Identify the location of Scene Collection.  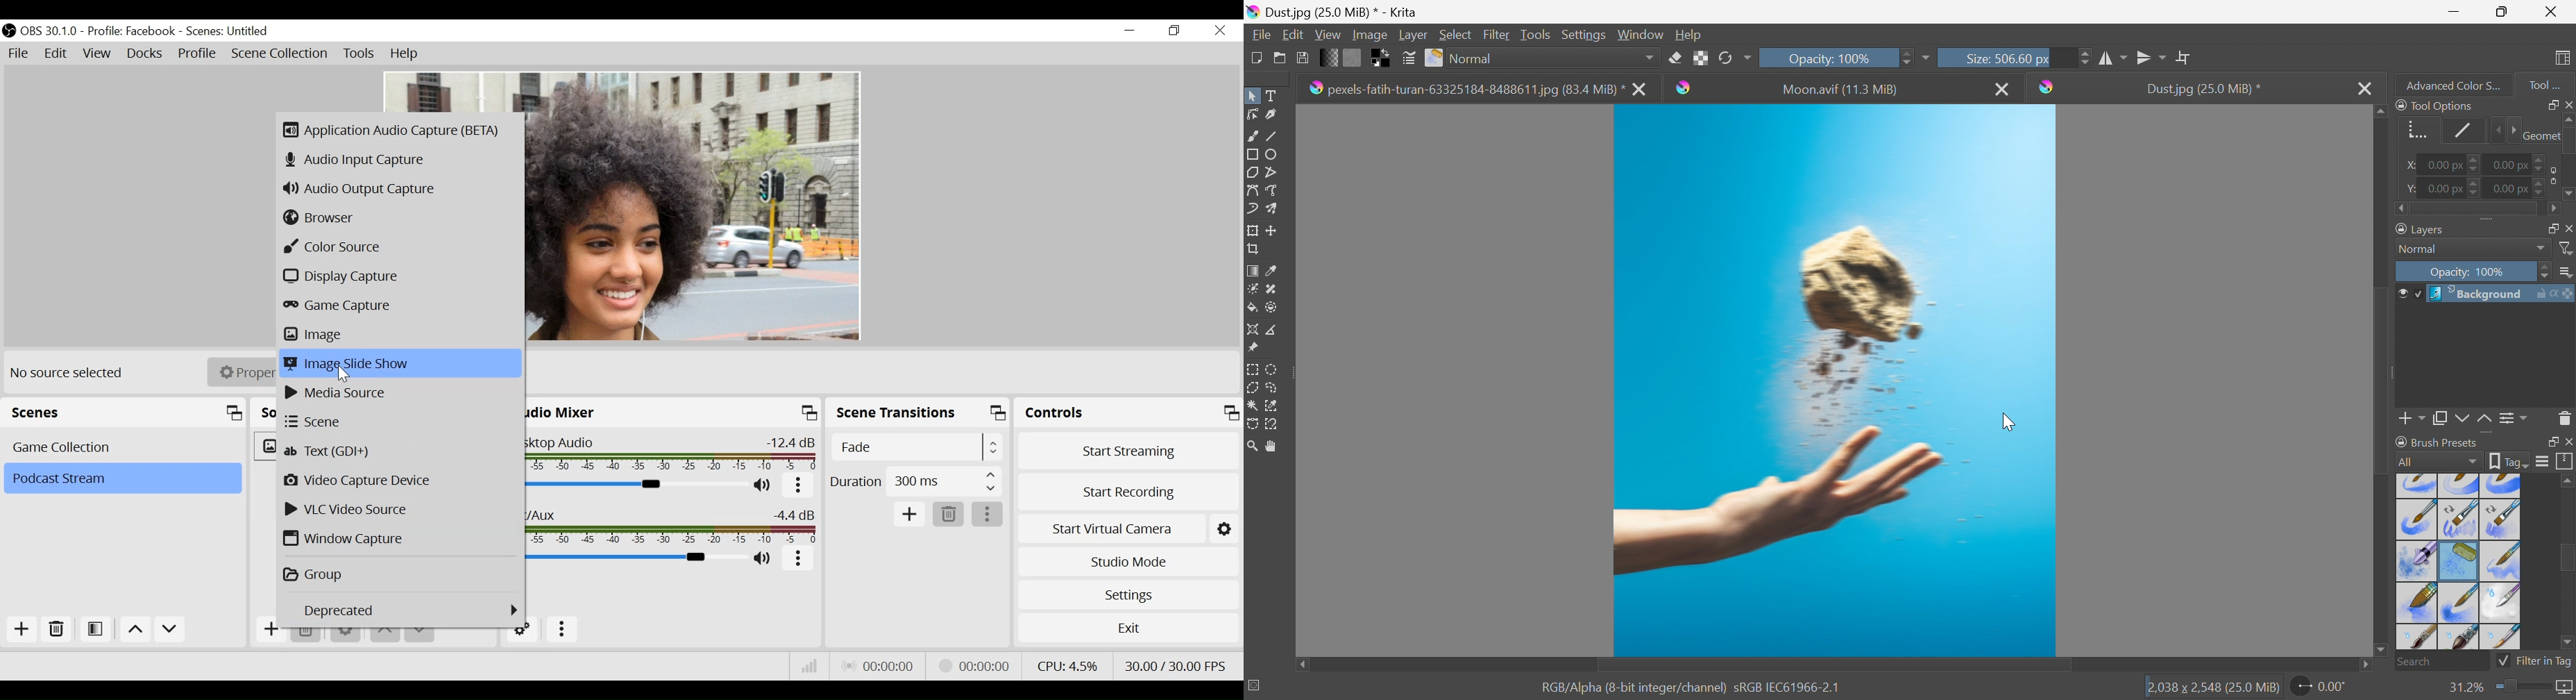
(280, 54).